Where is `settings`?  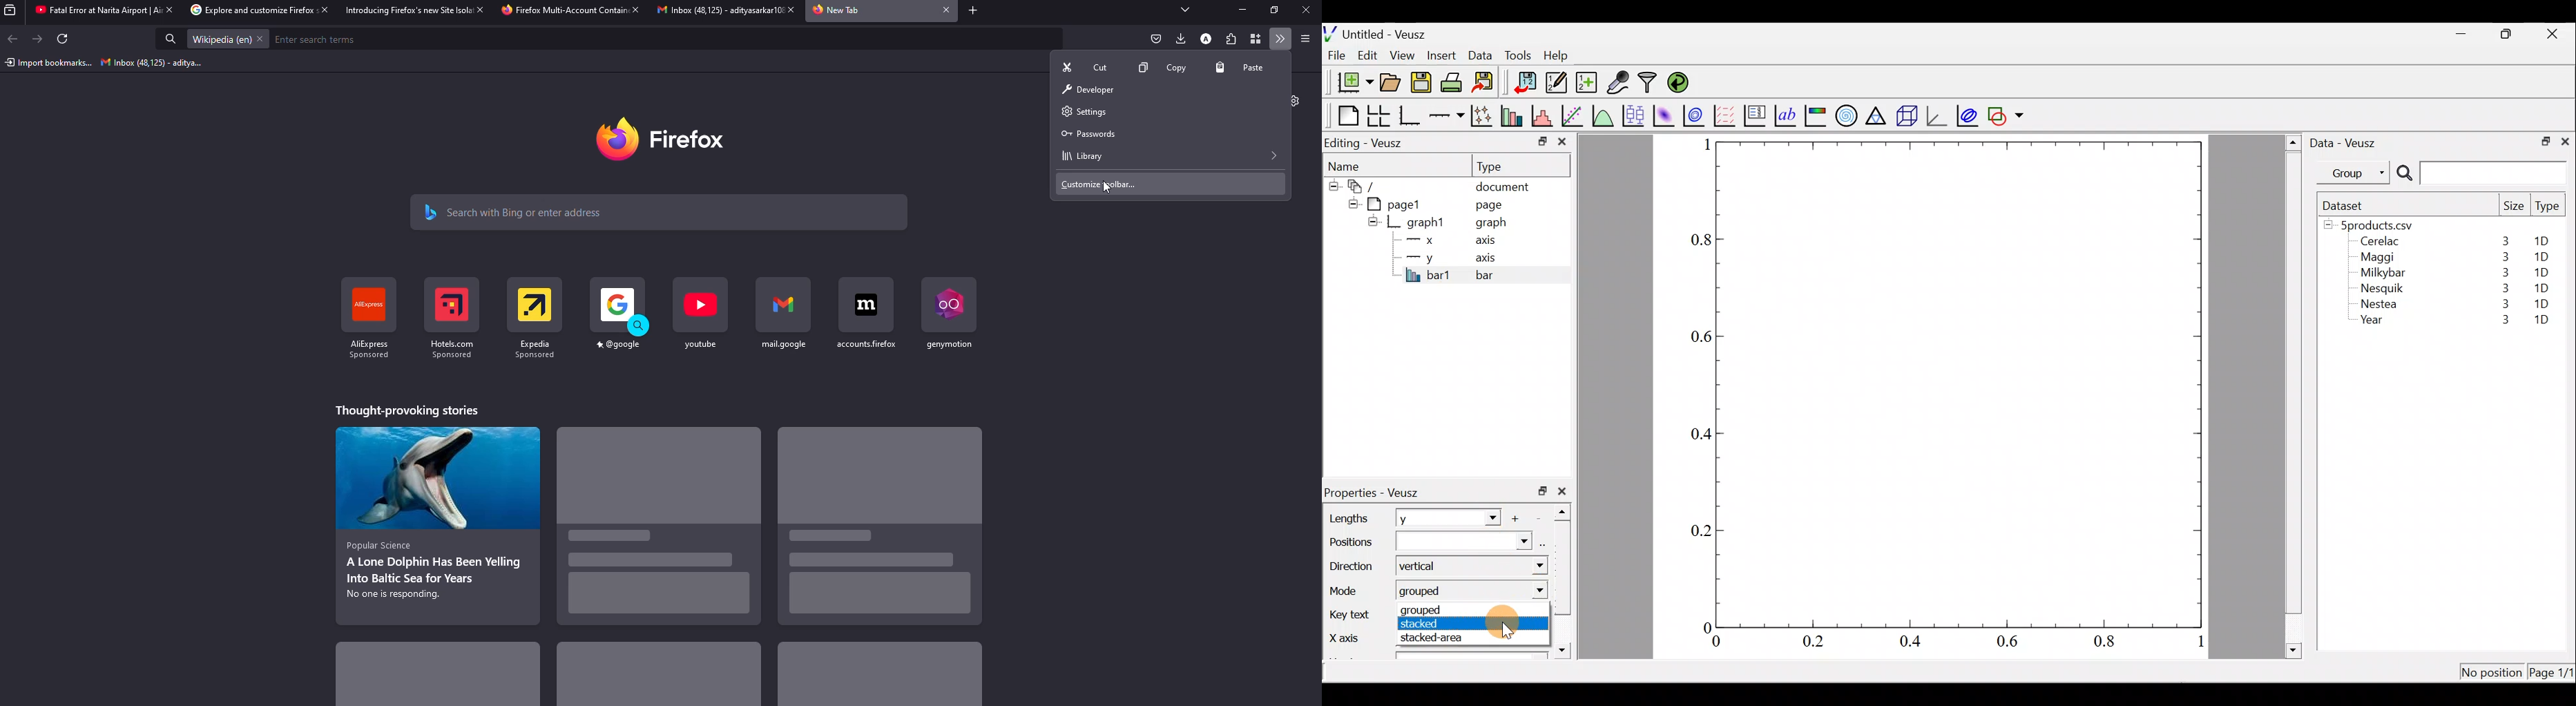
settings is located at coordinates (1082, 111).